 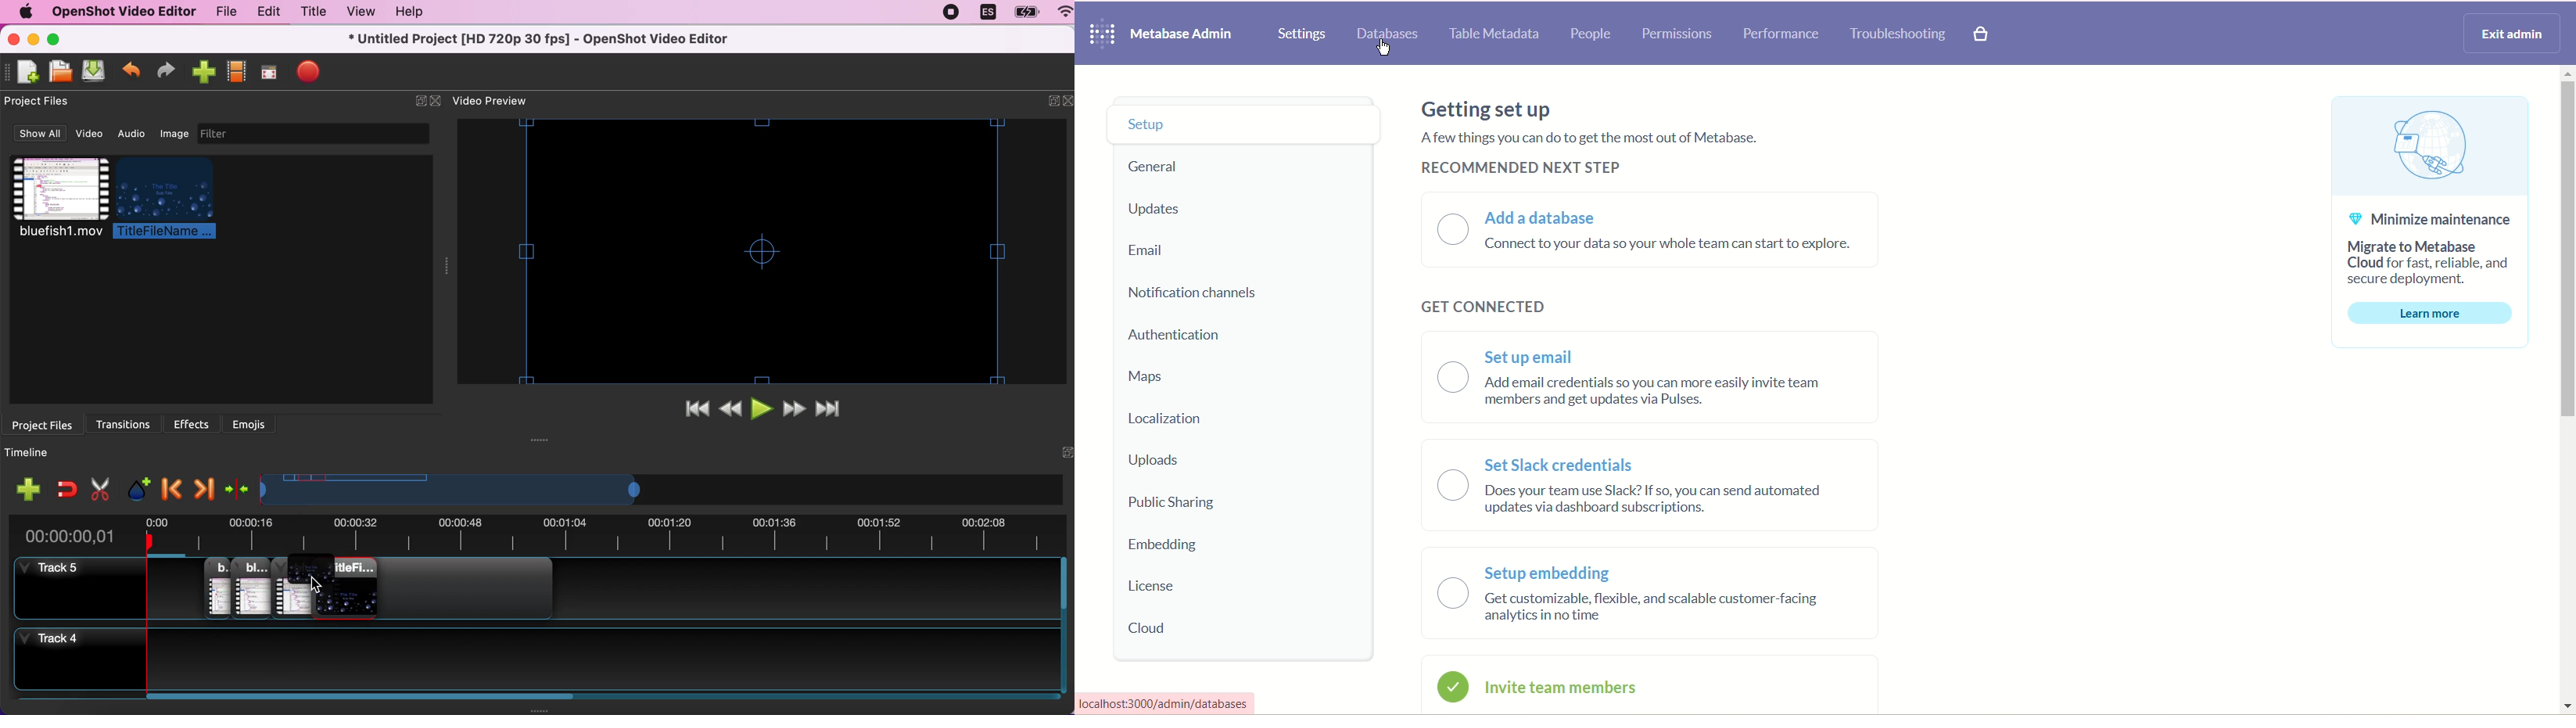 What do you see at coordinates (1047, 103) in the screenshot?
I see `expand/hide` at bounding box center [1047, 103].